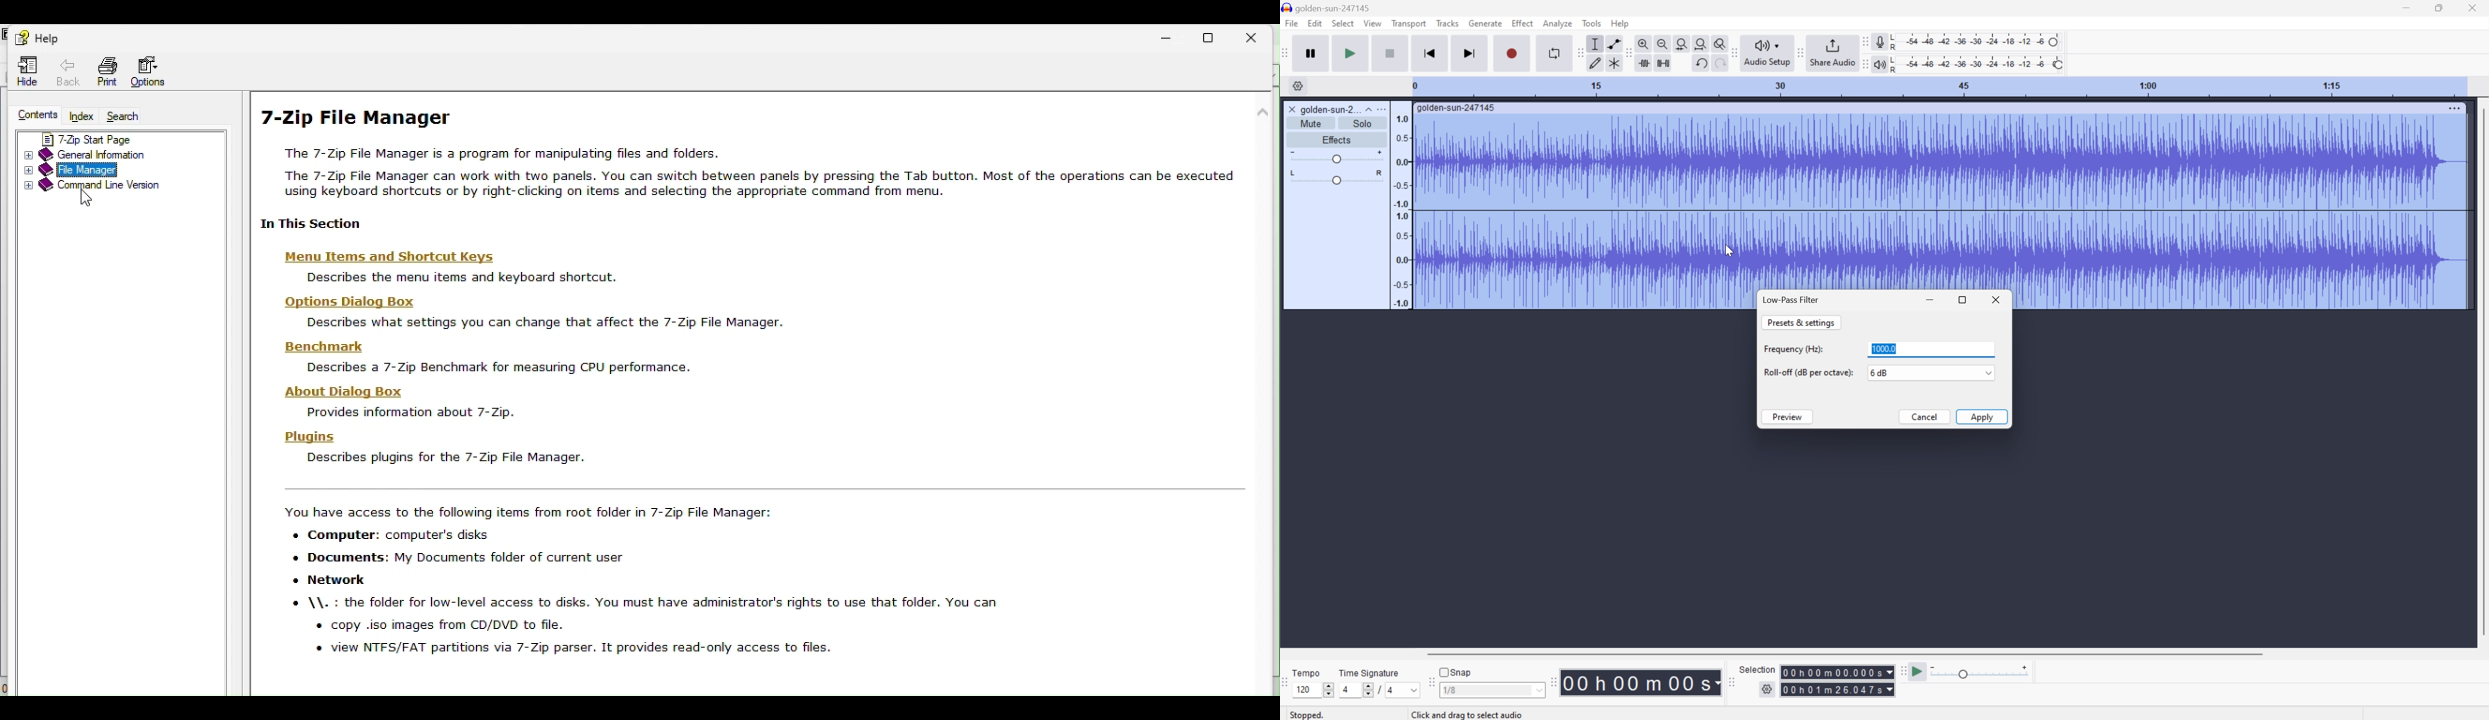 Image resolution: width=2492 pixels, height=728 pixels. What do you see at coordinates (1863, 42) in the screenshot?
I see `Audacity recording meter toolbar` at bounding box center [1863, 42].